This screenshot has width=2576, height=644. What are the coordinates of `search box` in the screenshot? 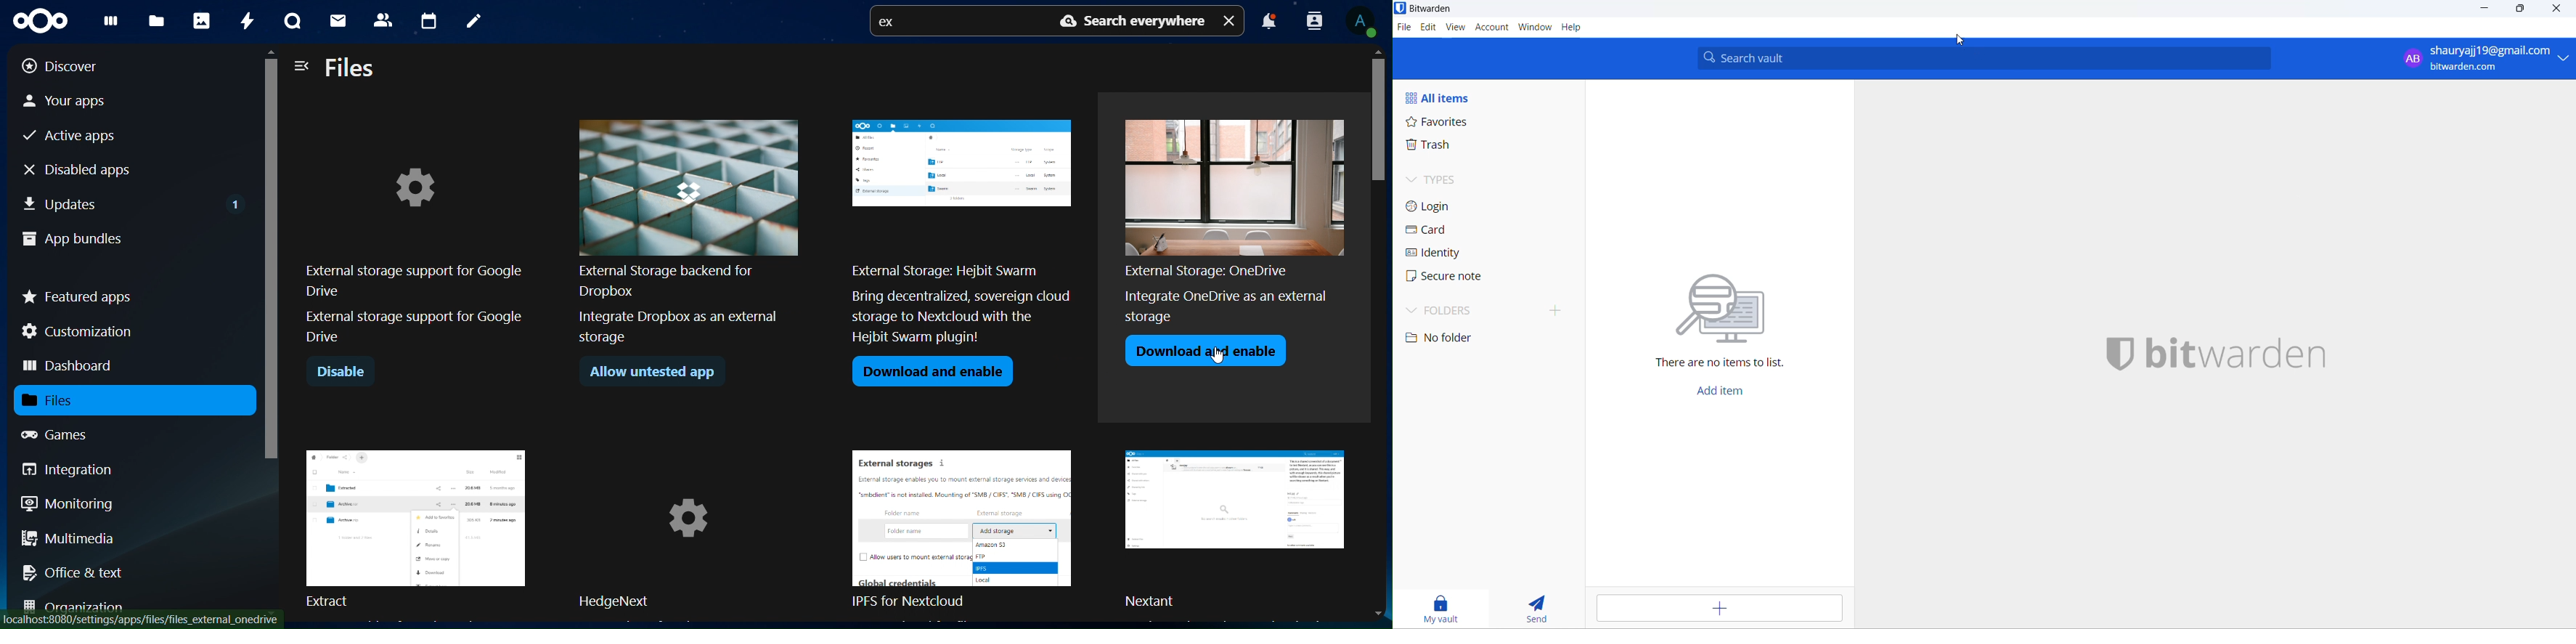 It's located at (1990, 58).